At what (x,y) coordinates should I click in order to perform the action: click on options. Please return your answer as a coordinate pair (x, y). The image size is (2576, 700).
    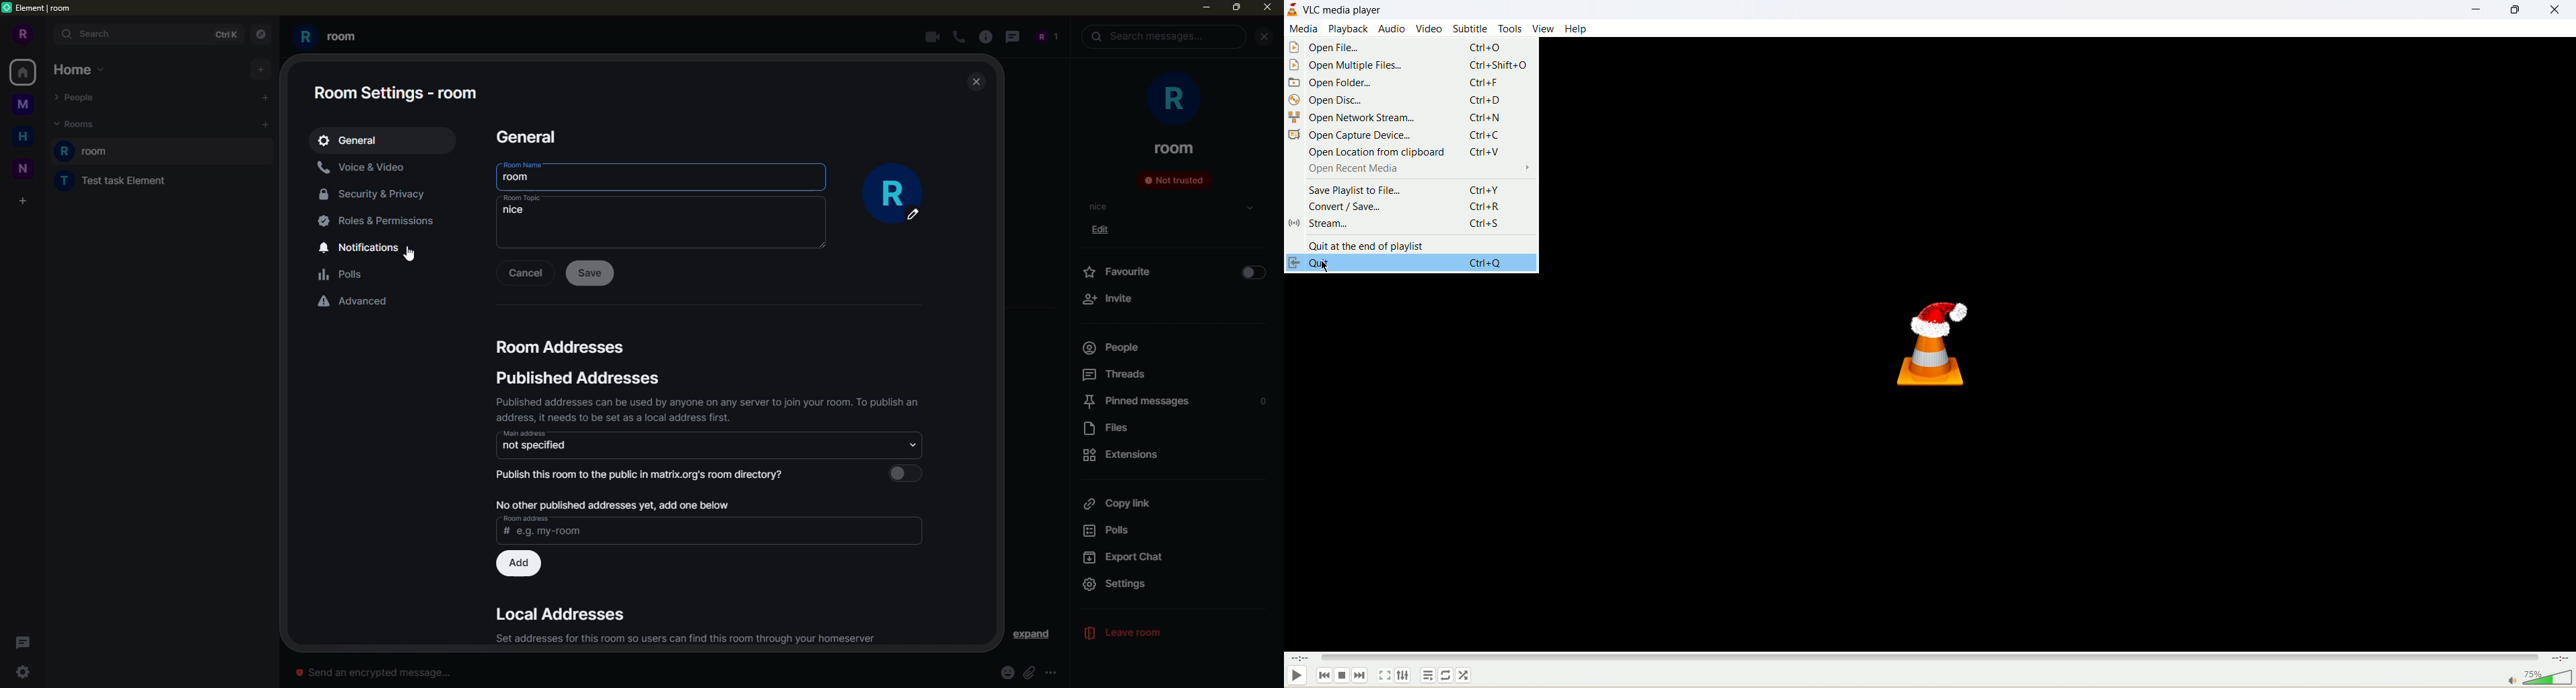
    Looking at the image, I should click on (1053, 671).